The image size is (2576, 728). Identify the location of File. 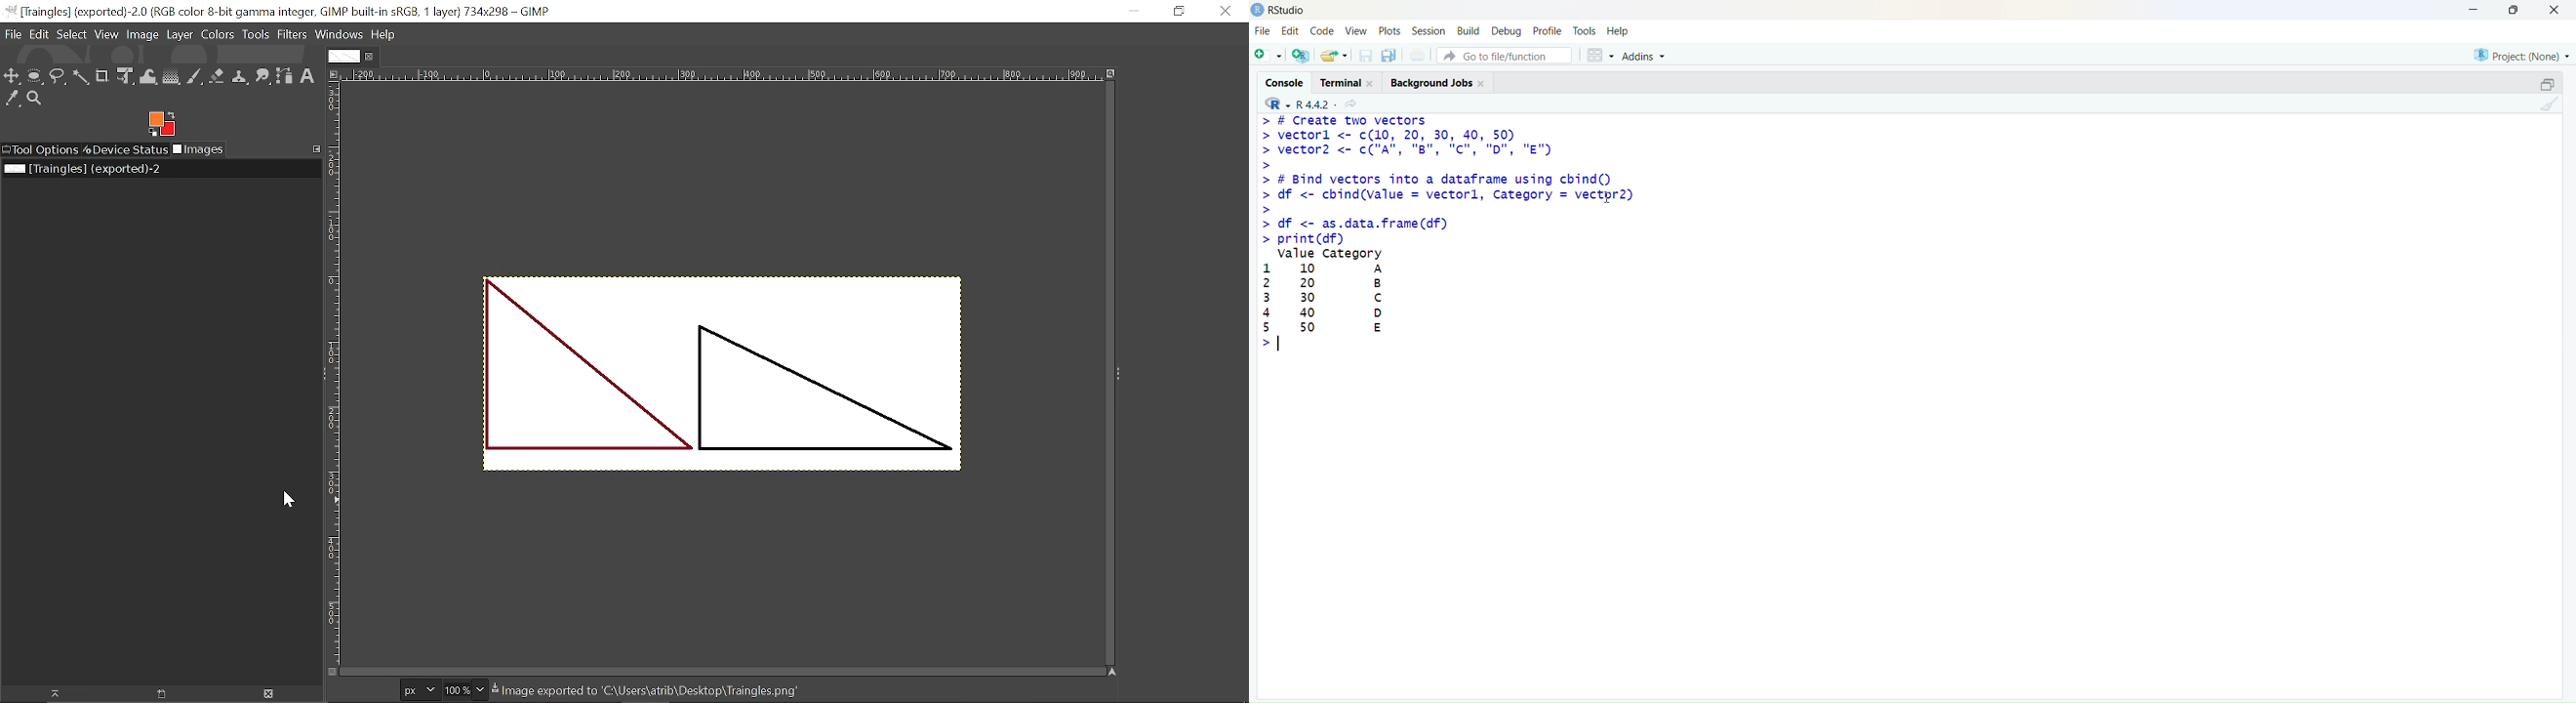
(39, 35).